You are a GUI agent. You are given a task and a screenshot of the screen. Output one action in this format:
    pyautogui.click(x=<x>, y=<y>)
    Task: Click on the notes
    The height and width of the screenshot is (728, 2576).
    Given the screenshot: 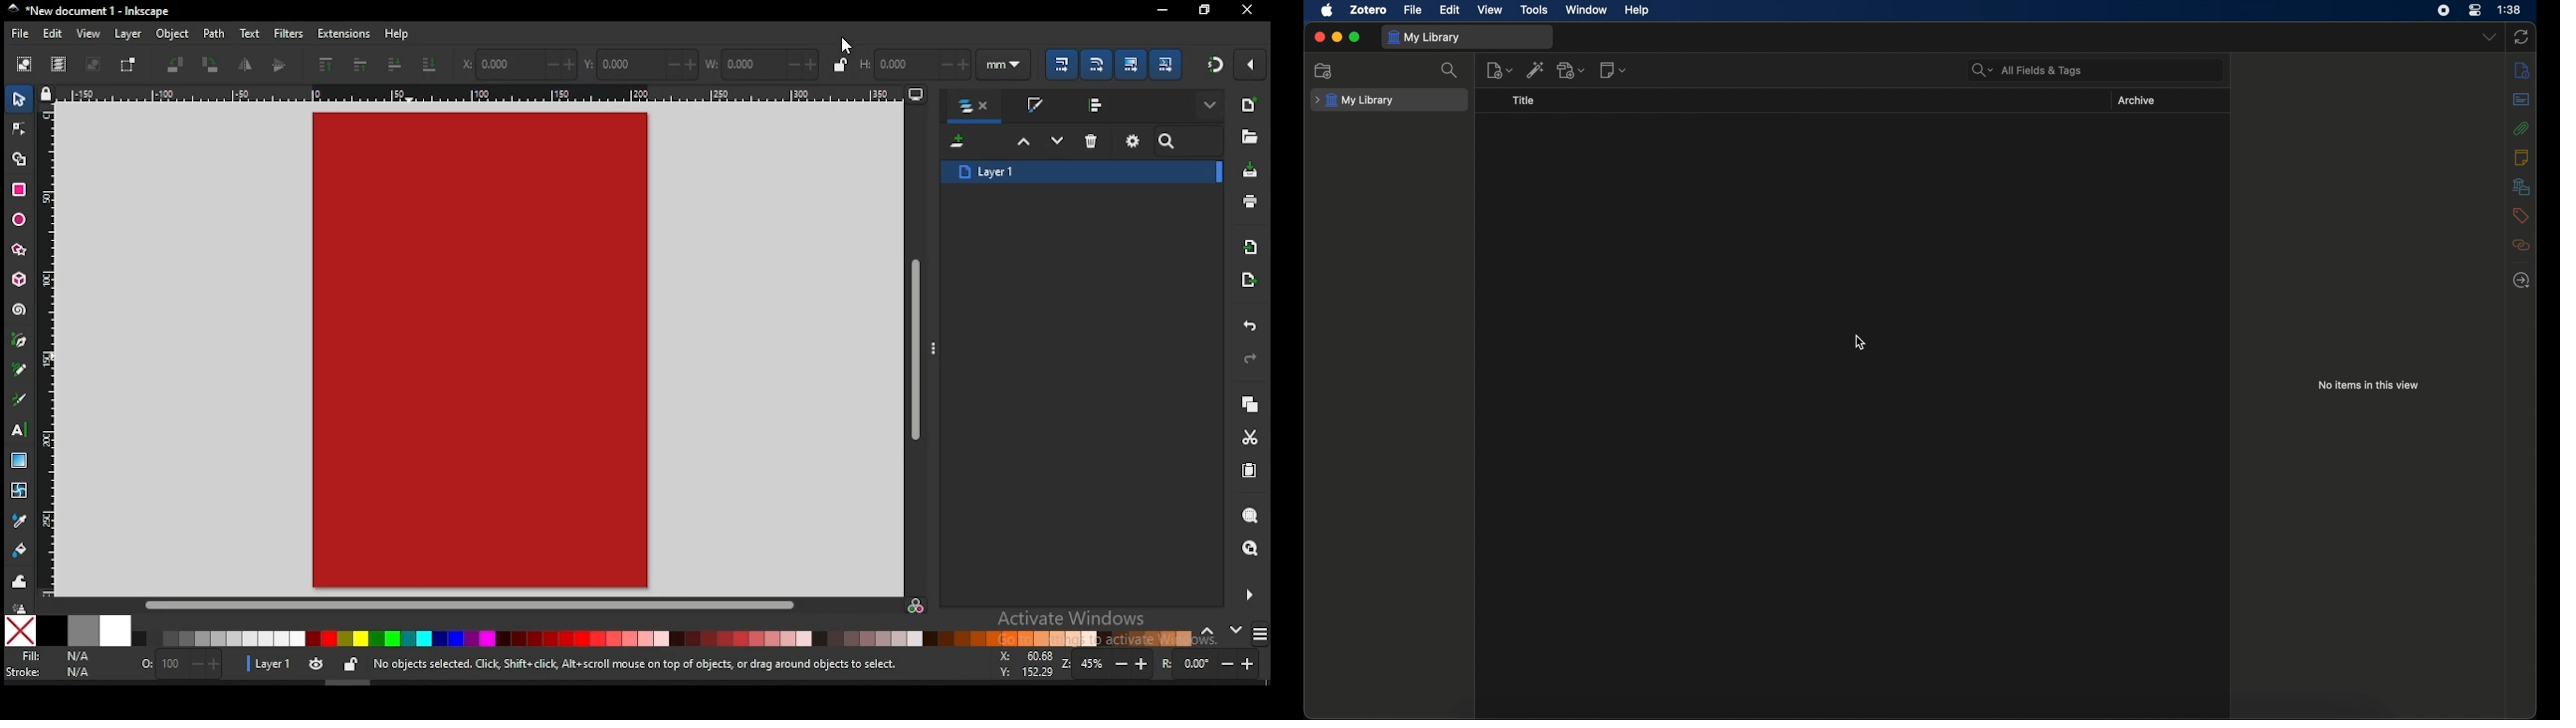 What is the action you would take?
    pyautogui.click(x=2521, y=157)
    